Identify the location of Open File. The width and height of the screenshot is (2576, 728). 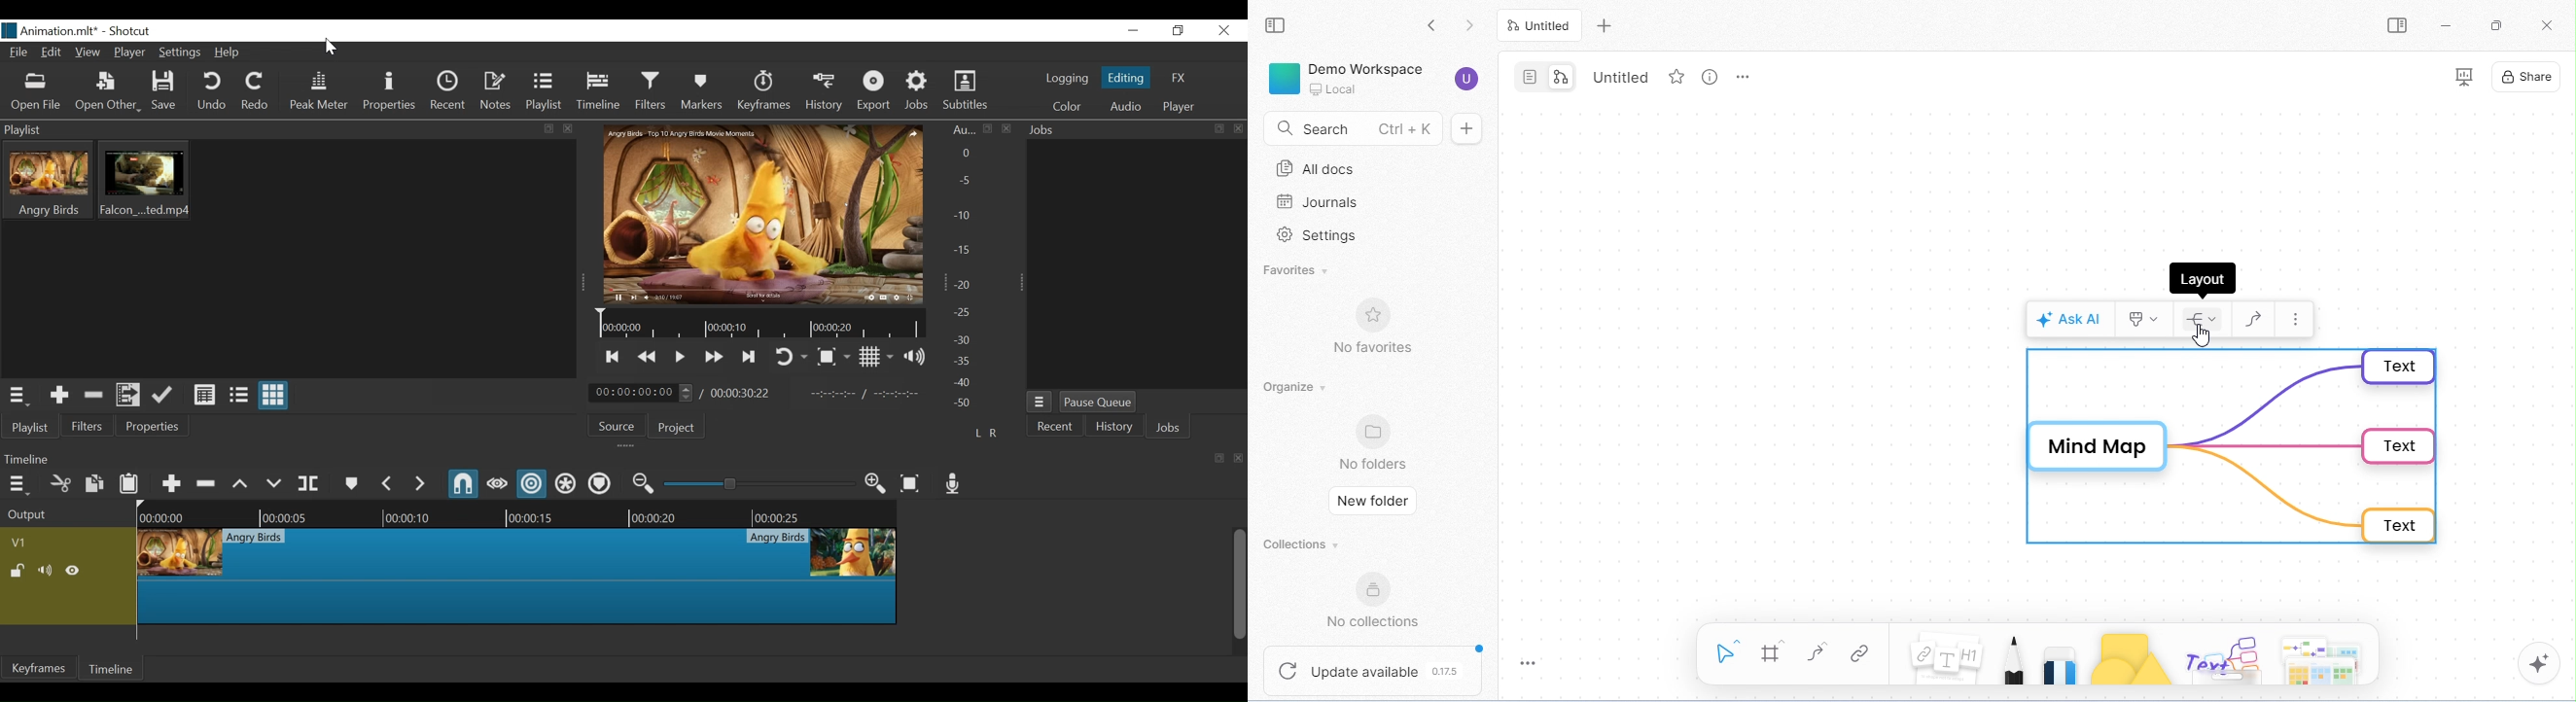
(34, 93).